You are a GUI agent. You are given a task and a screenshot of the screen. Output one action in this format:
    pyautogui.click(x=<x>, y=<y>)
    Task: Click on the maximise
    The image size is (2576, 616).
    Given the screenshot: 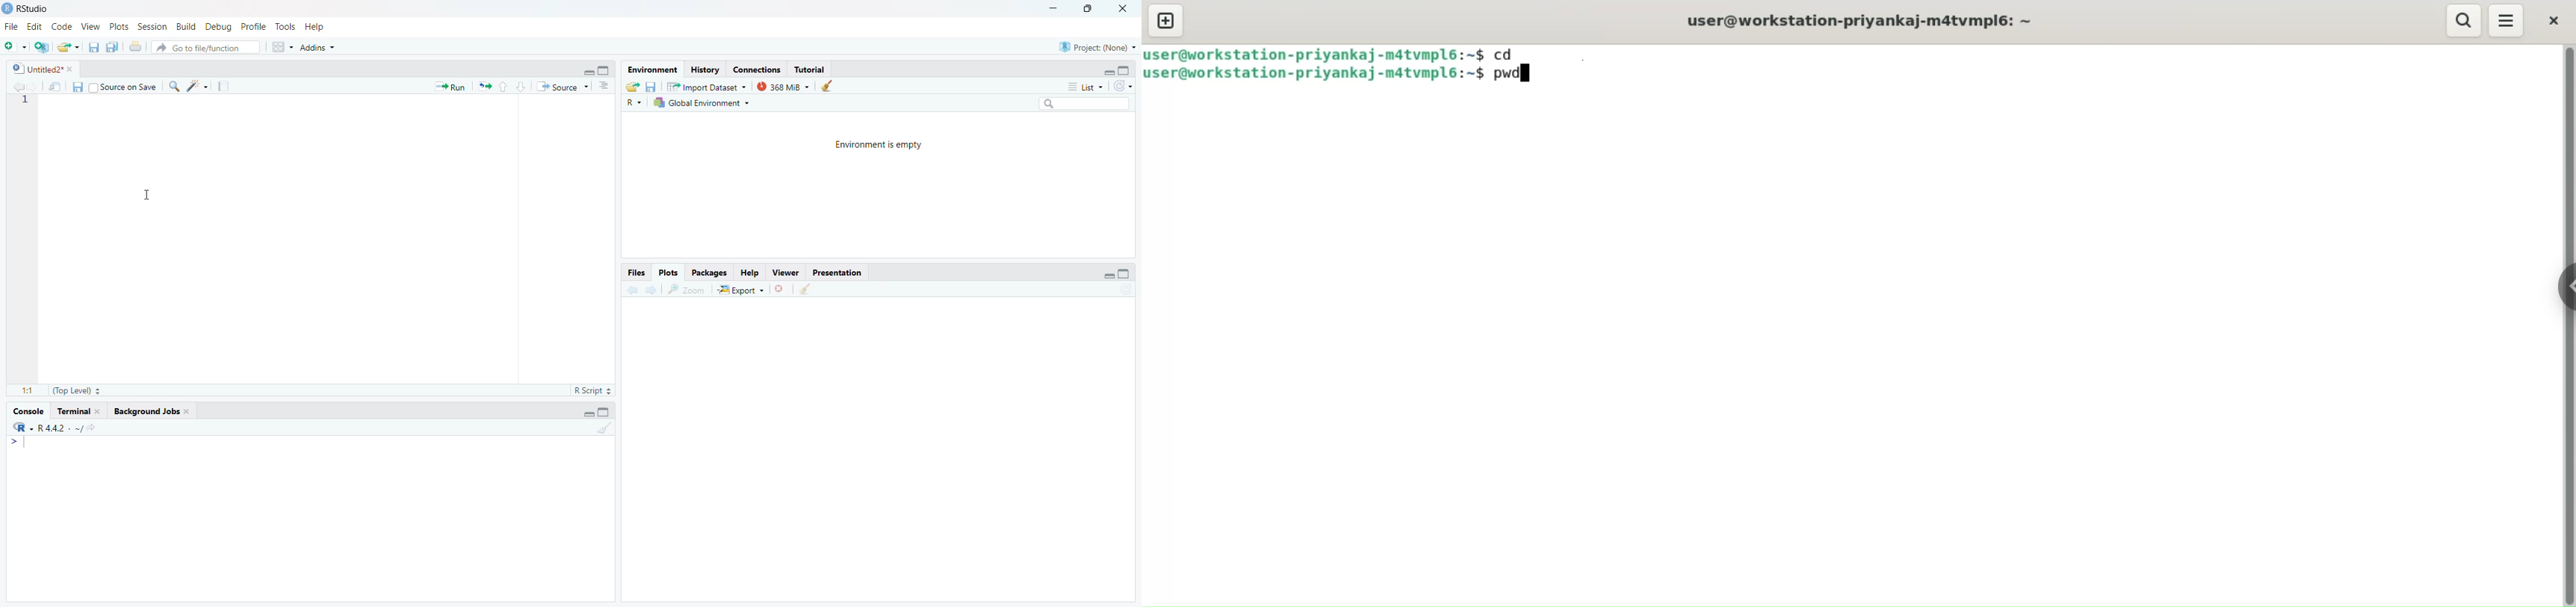 What is the action you would take?
    pyautogui.click(x=603, y=71)
    